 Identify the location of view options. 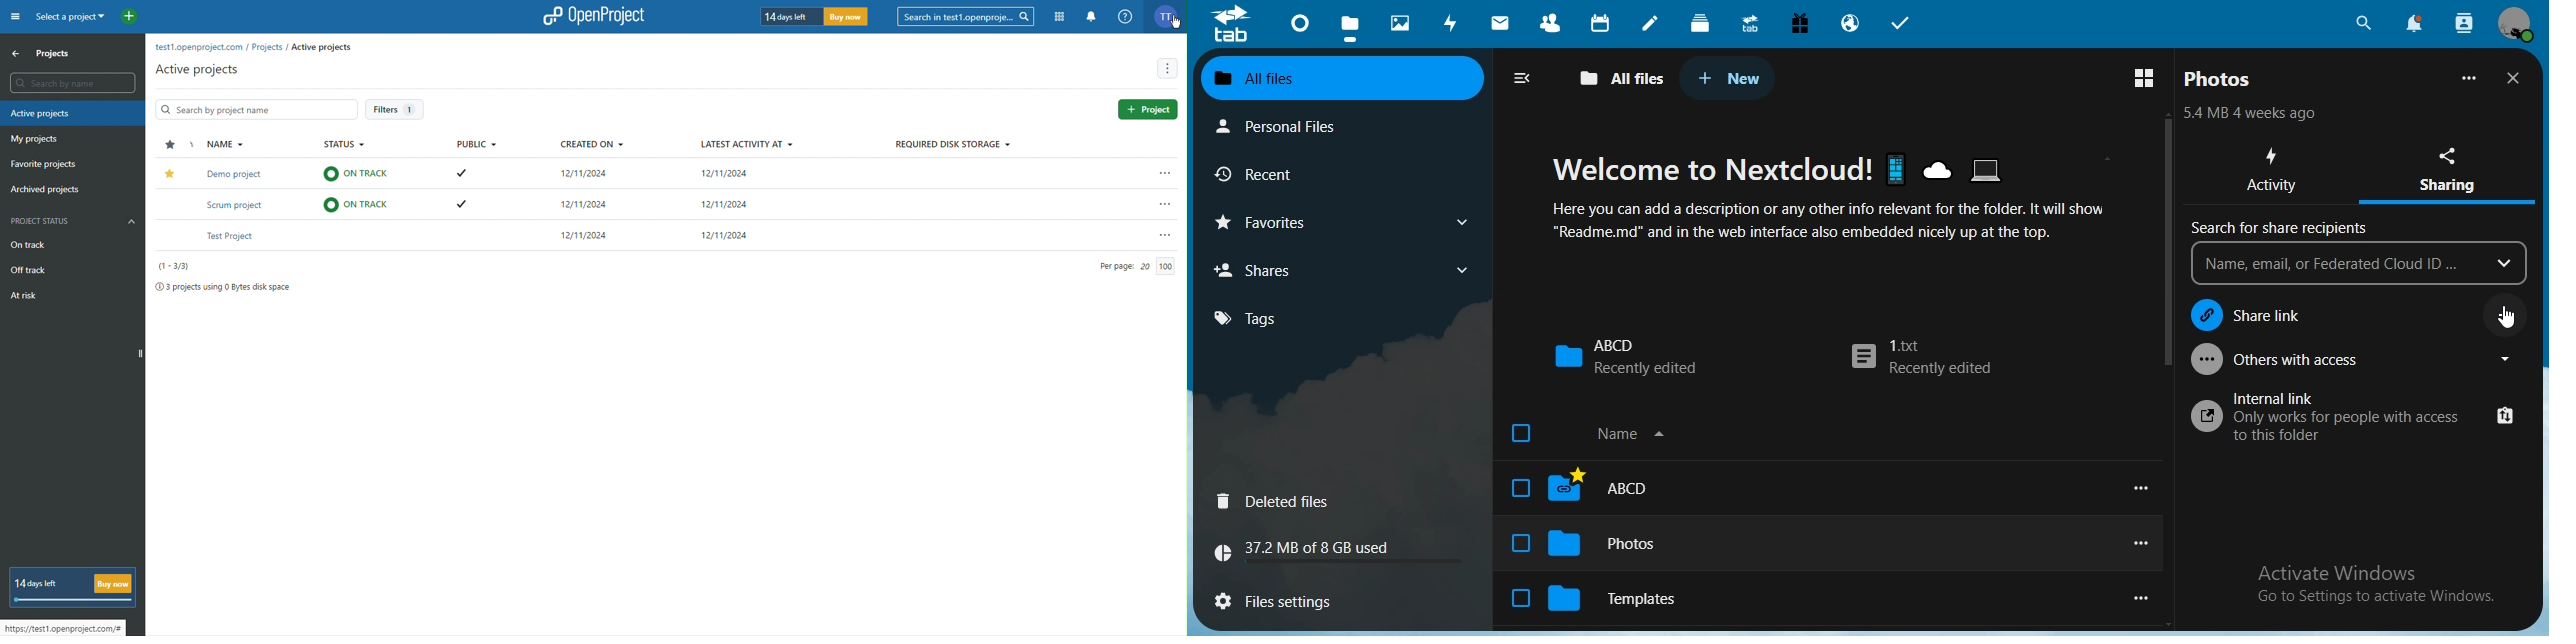
(2144, 597).